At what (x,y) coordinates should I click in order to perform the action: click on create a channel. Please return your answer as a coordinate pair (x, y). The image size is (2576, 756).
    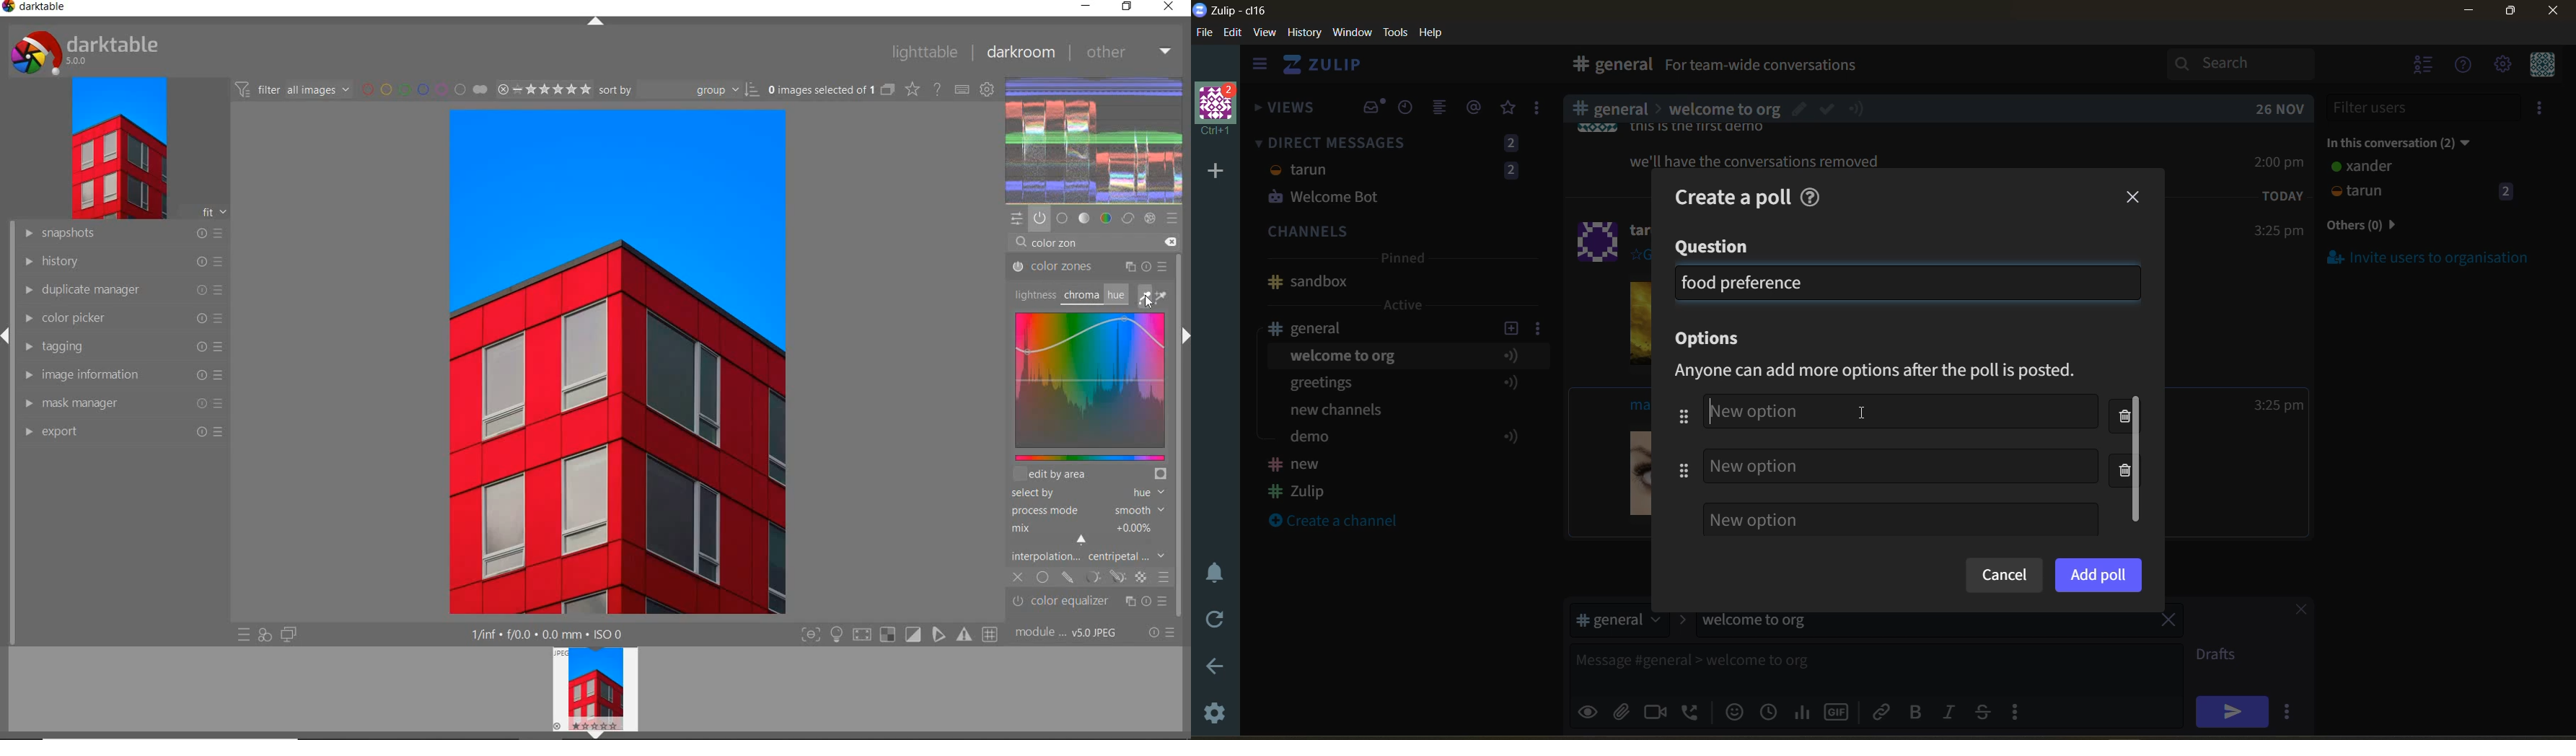
    Looking at the image, I should click on (1342, 522).